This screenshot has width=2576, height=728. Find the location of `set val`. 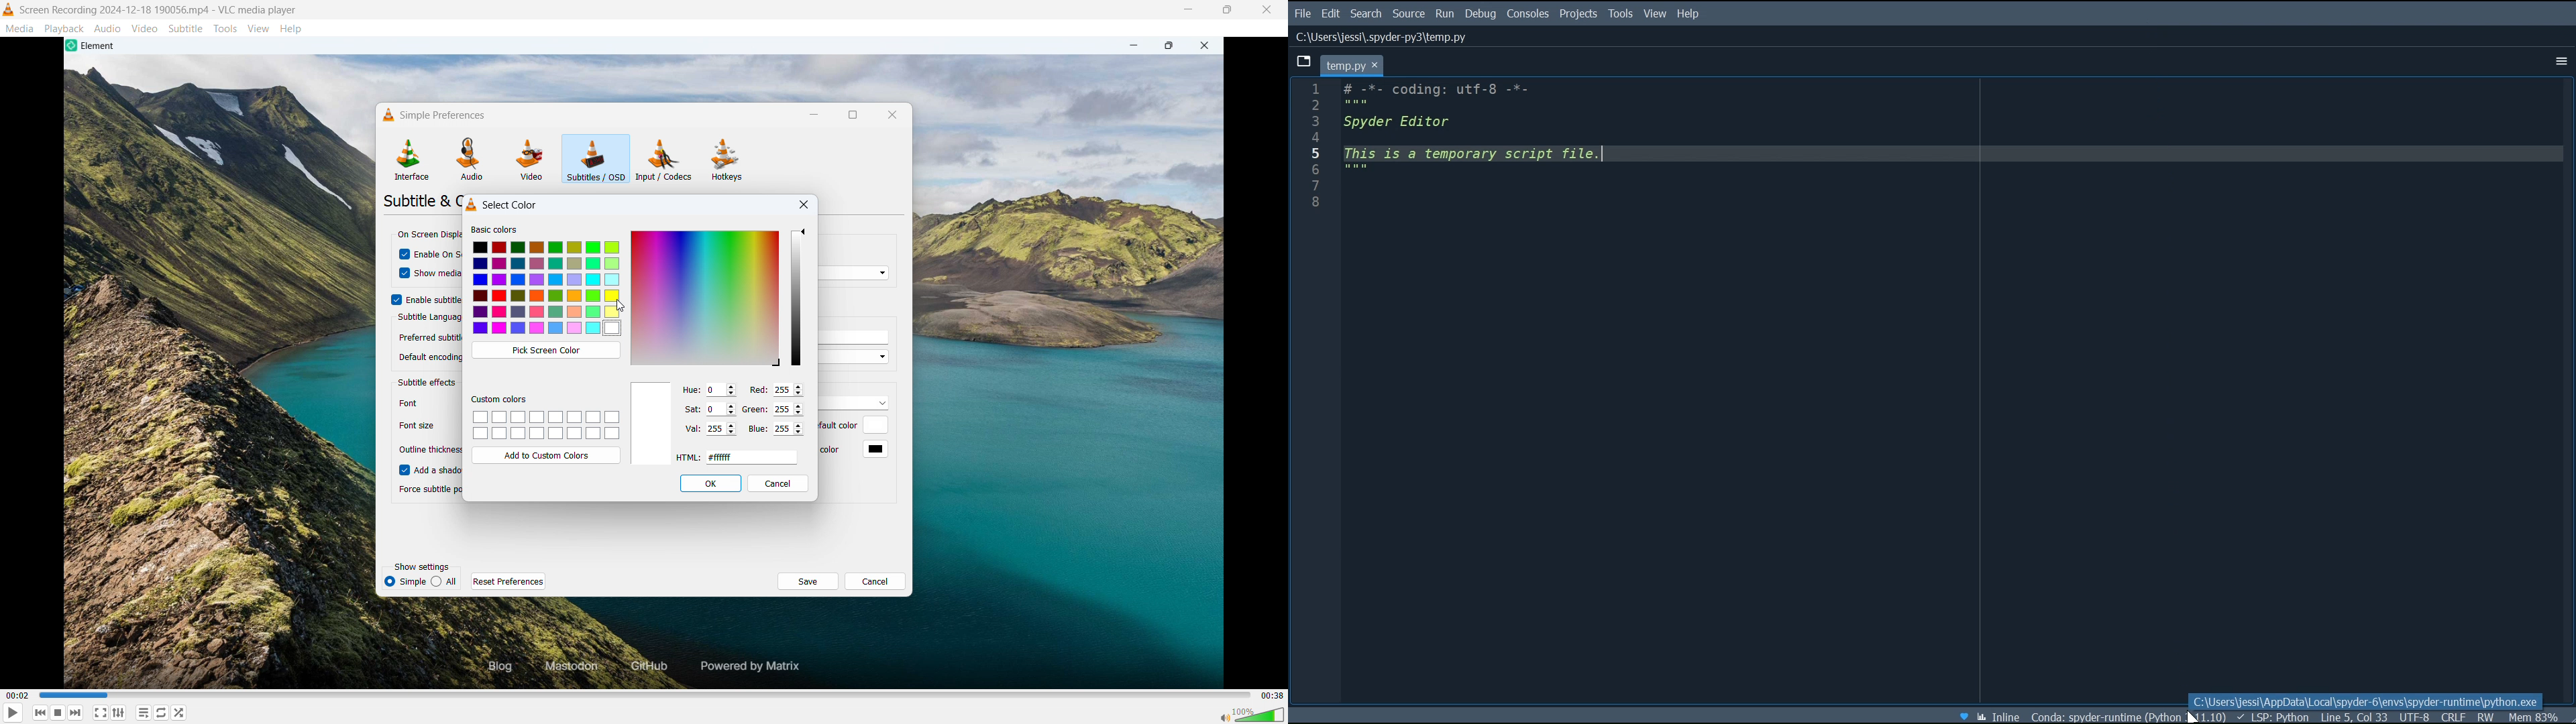

set val is located at coordinates (721, 429).